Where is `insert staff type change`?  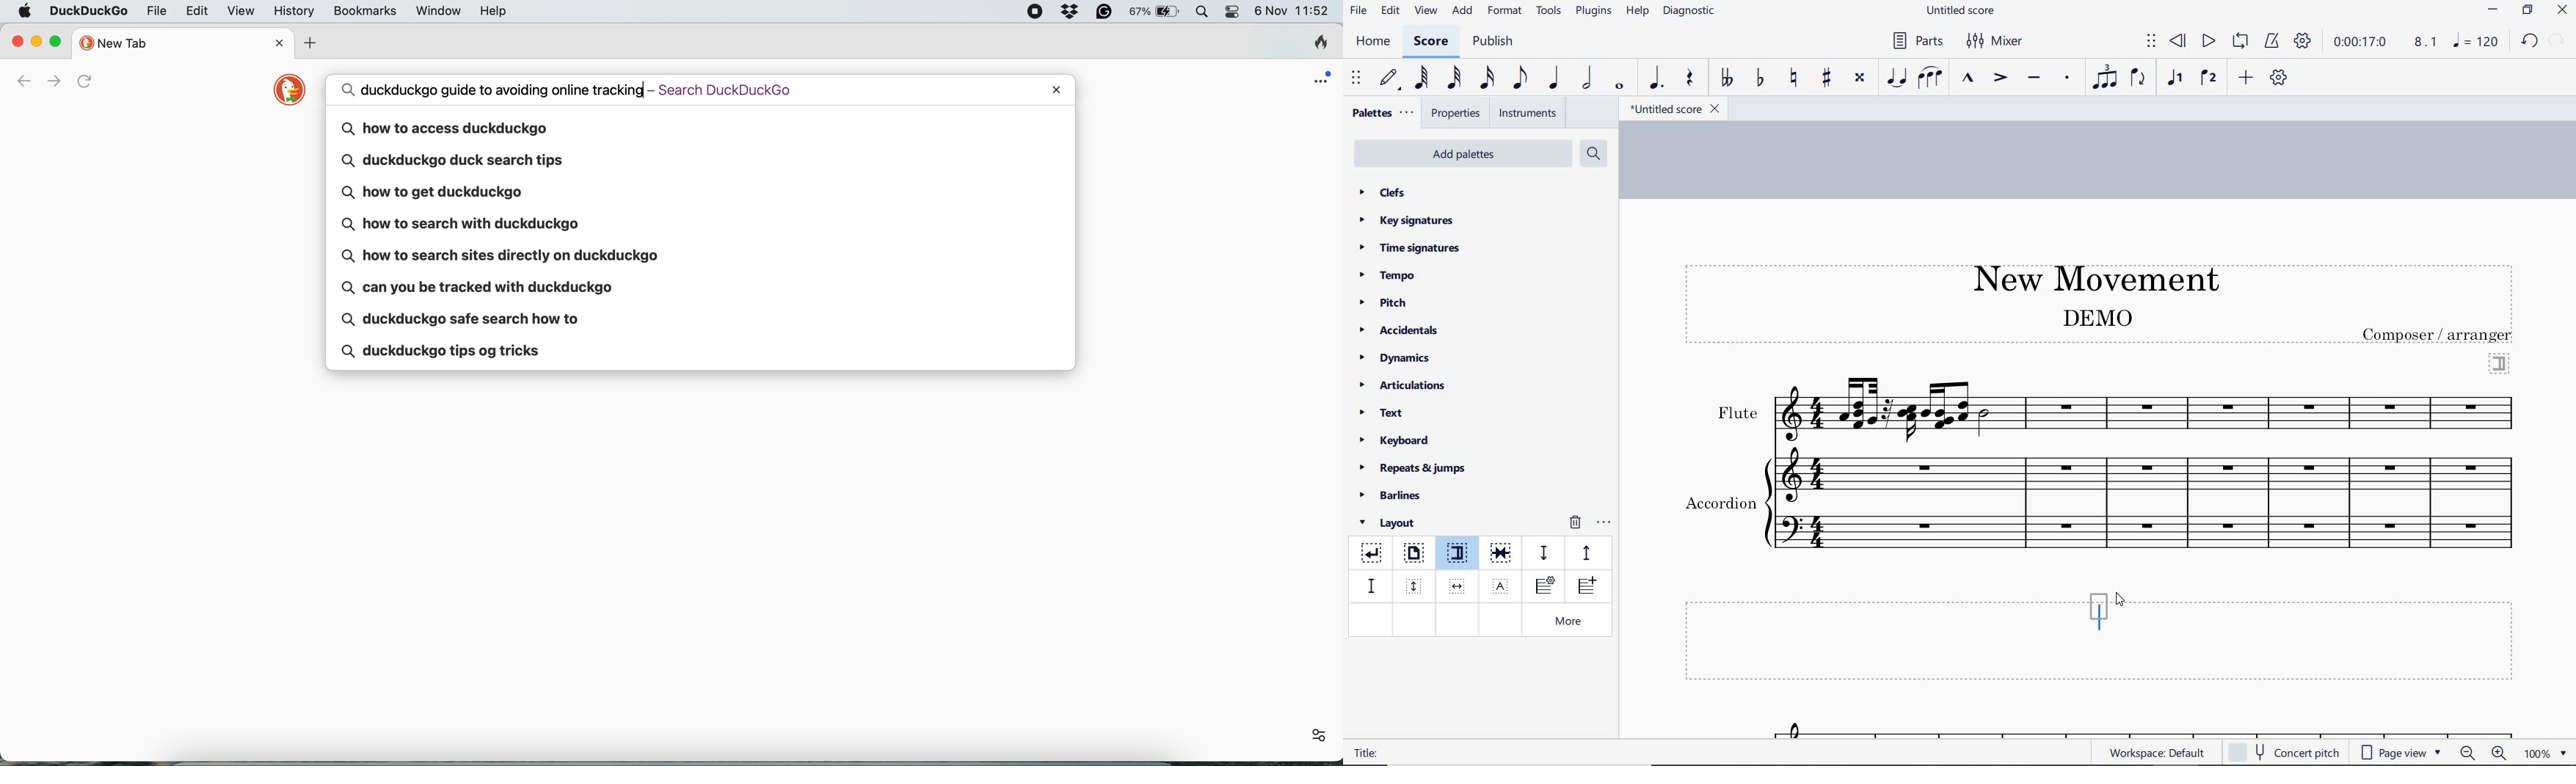
insert staff type change is located at coordinates (1545, 586).